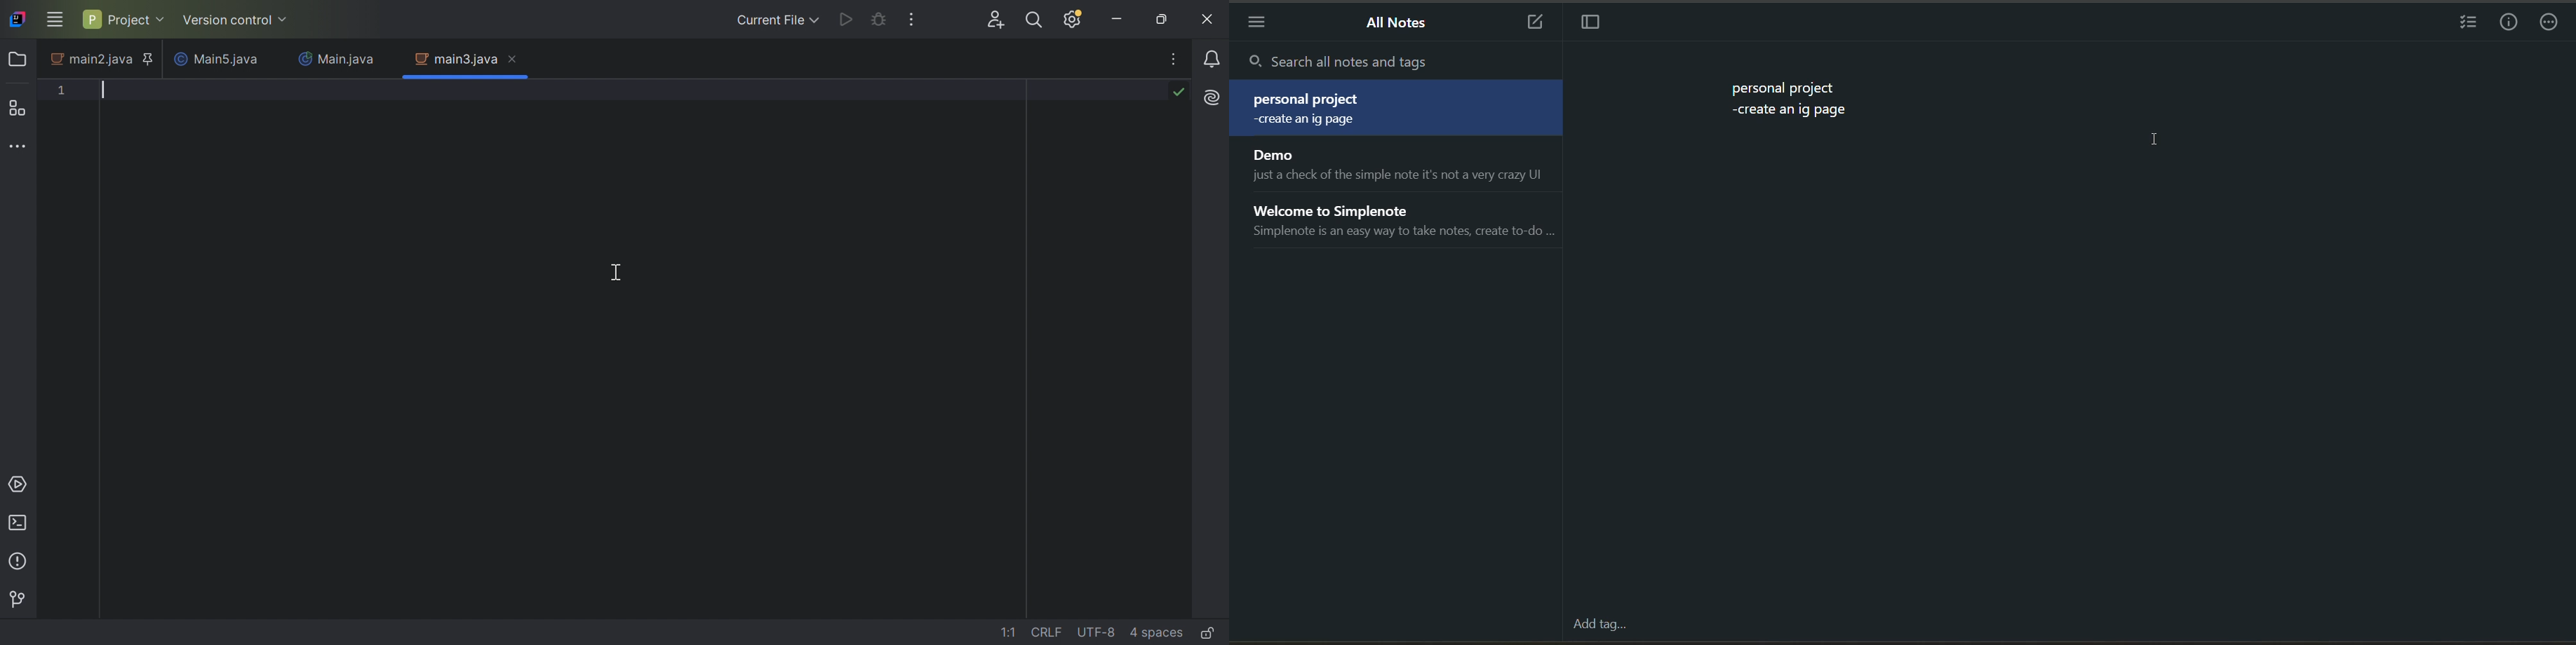 This screenshot has height=672, width=2576. I want to click on Version control, so click(233, 21).